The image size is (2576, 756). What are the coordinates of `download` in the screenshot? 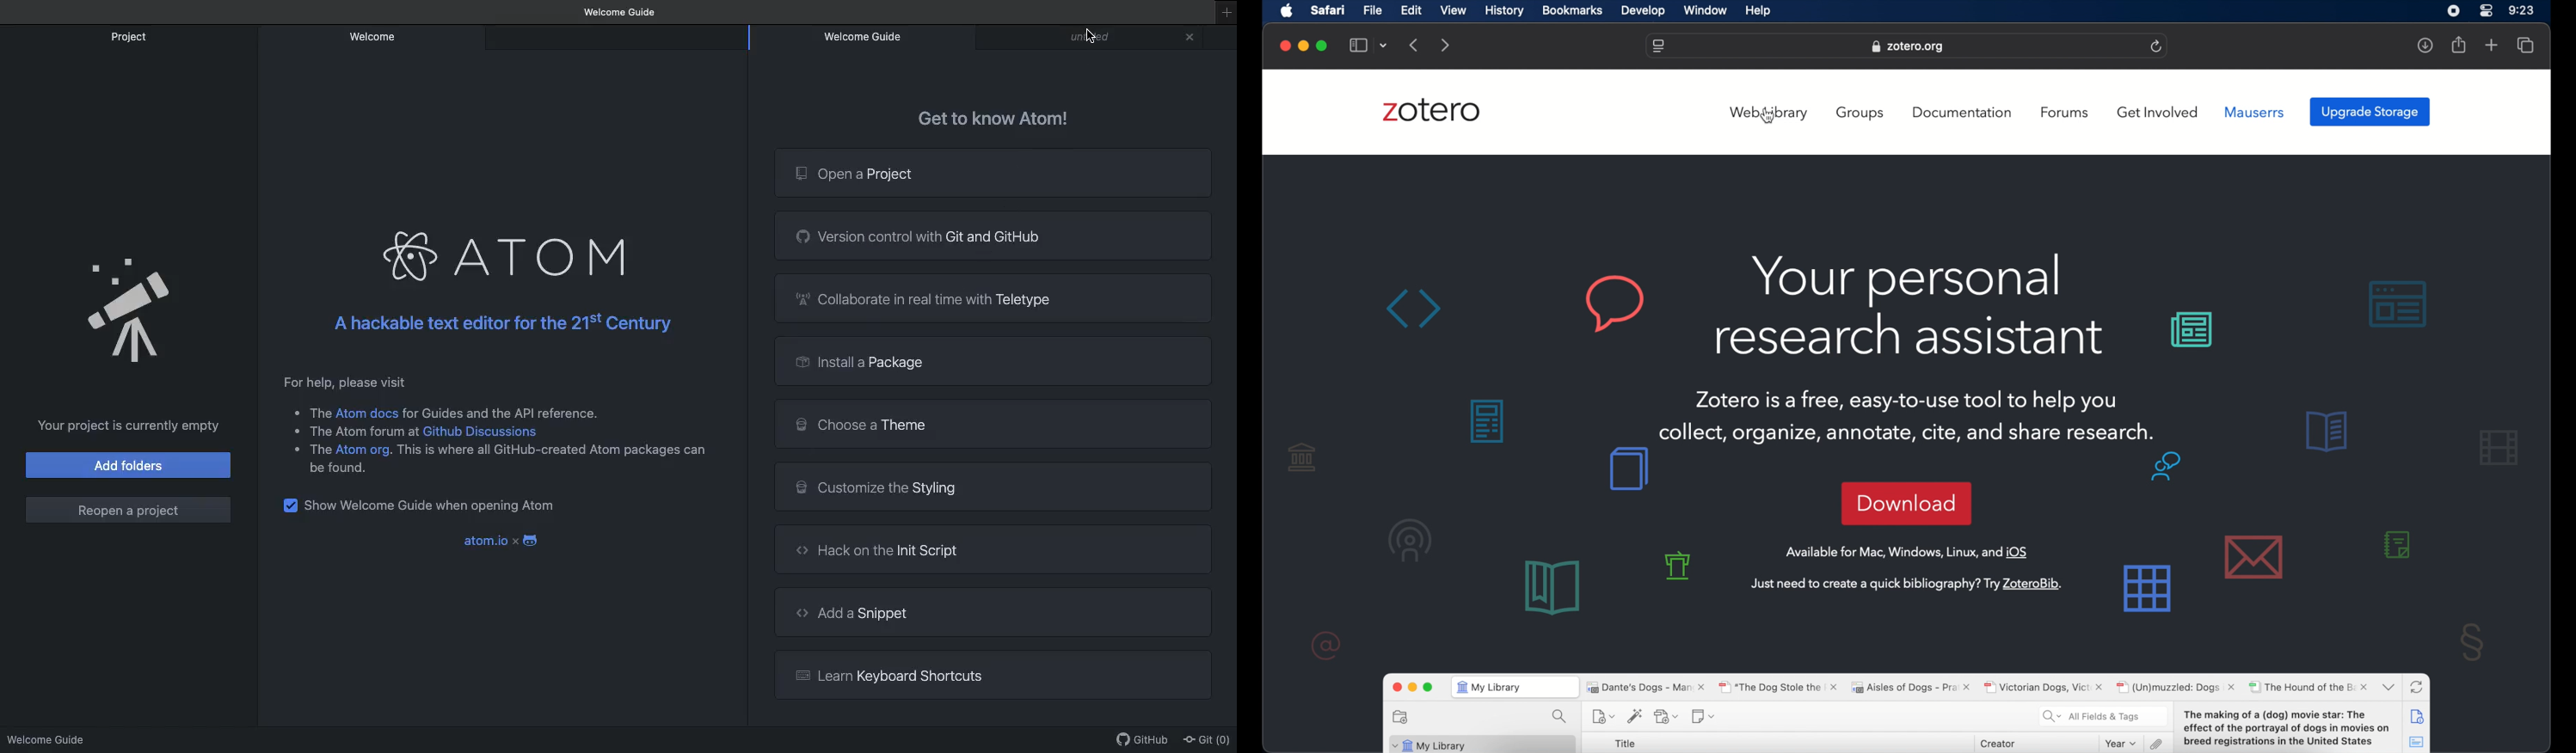 It's located at (1906, 504).